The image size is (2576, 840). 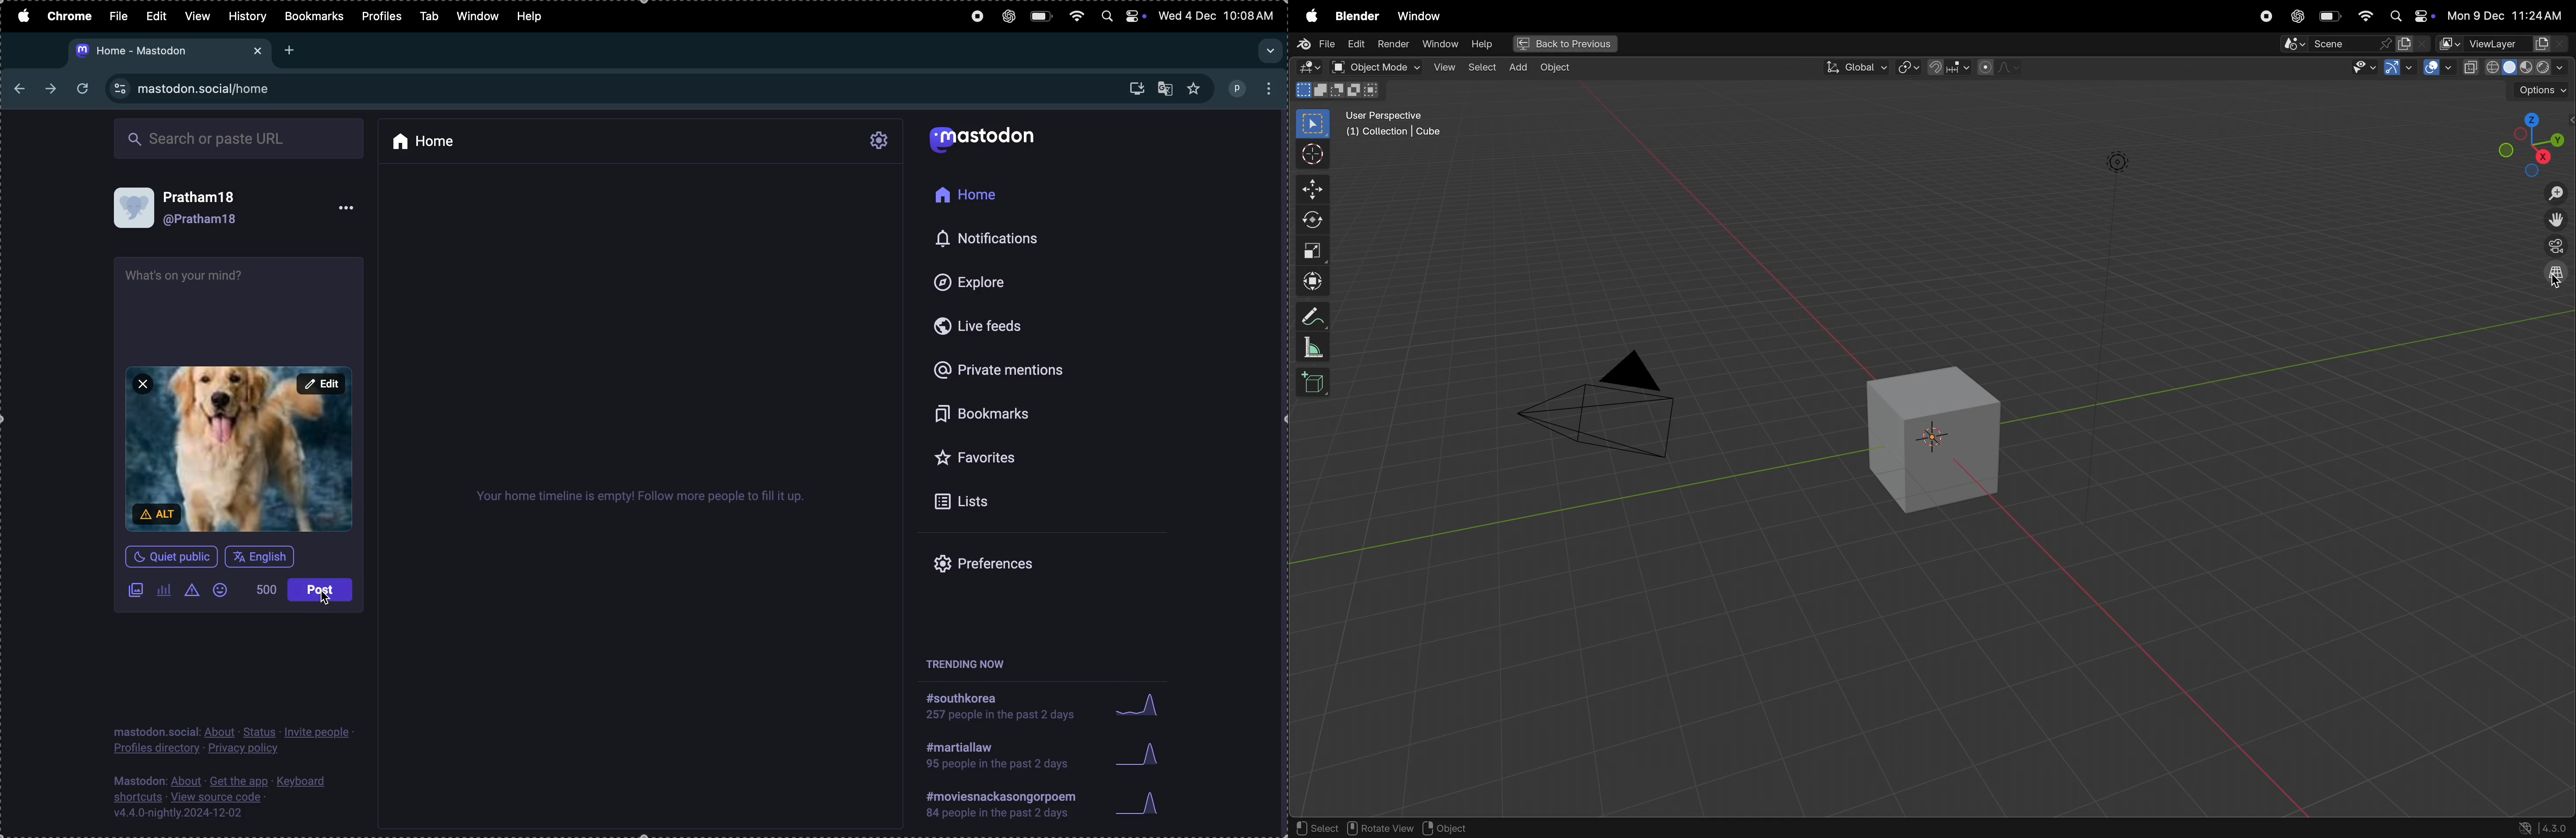 What do you see at coordinates (1143, 806) in the screenshot?
I see `graph` at bounding box center [1143, 806].